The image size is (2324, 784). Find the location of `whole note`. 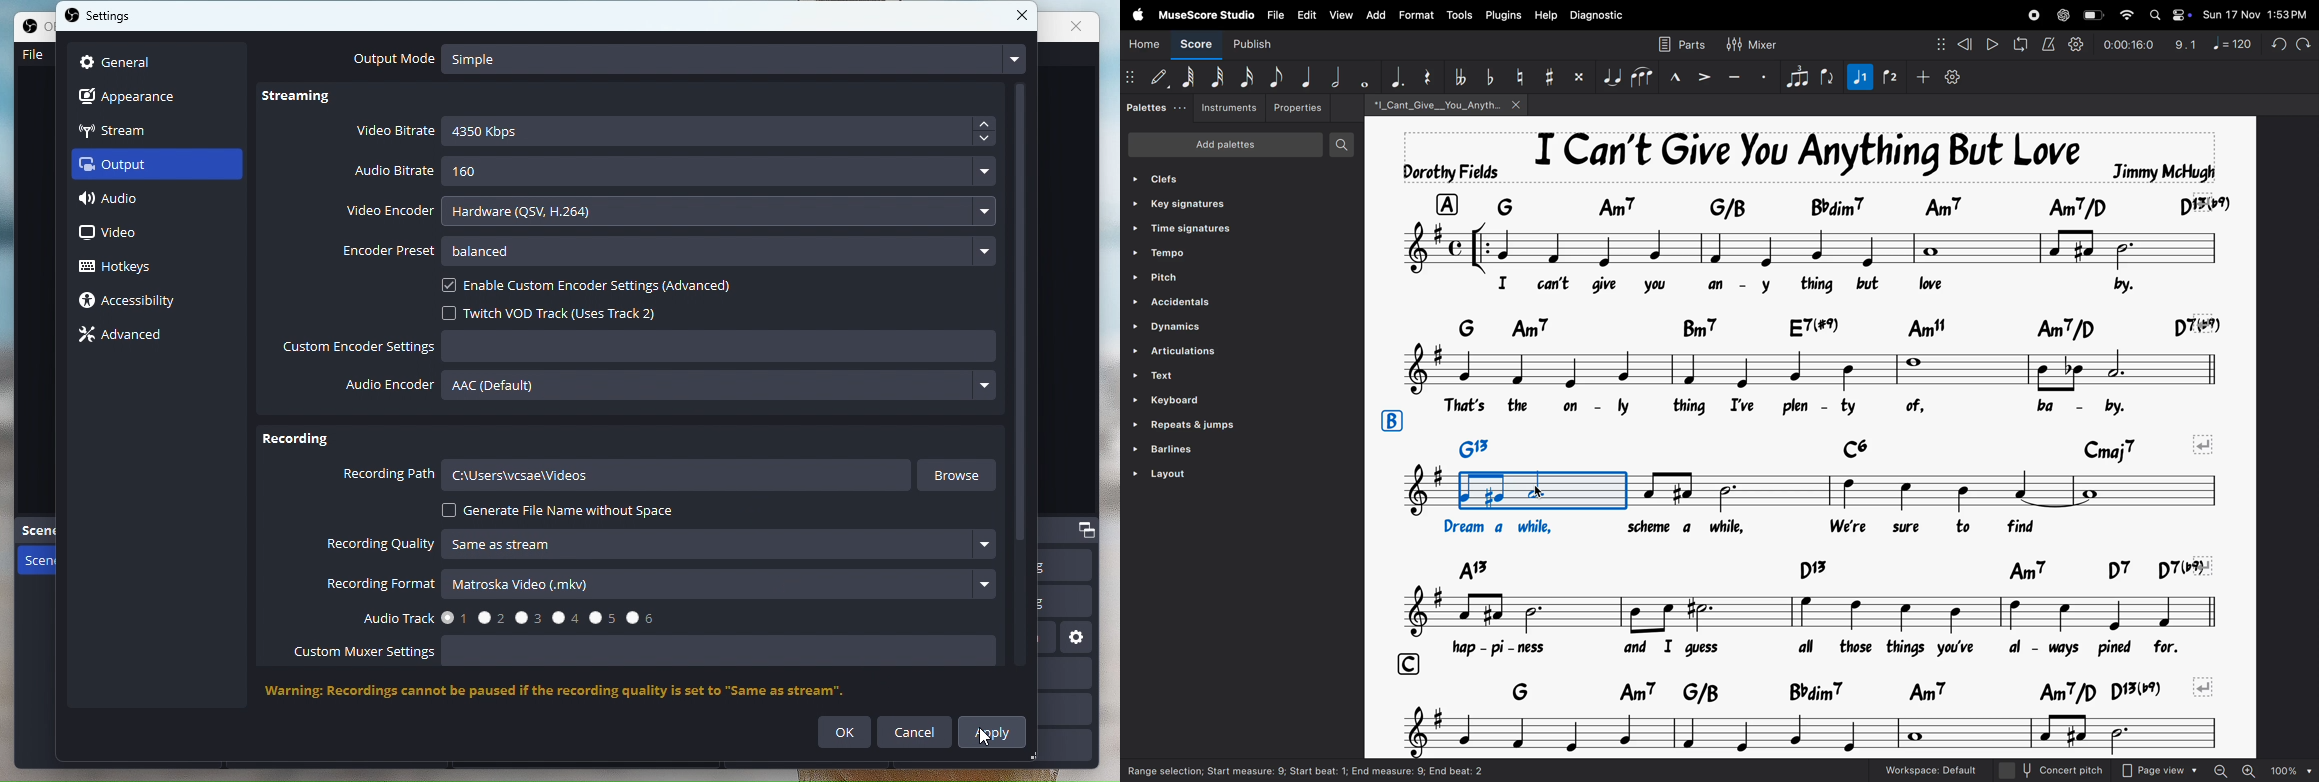

whole note is located at coordinates (1362, 78).